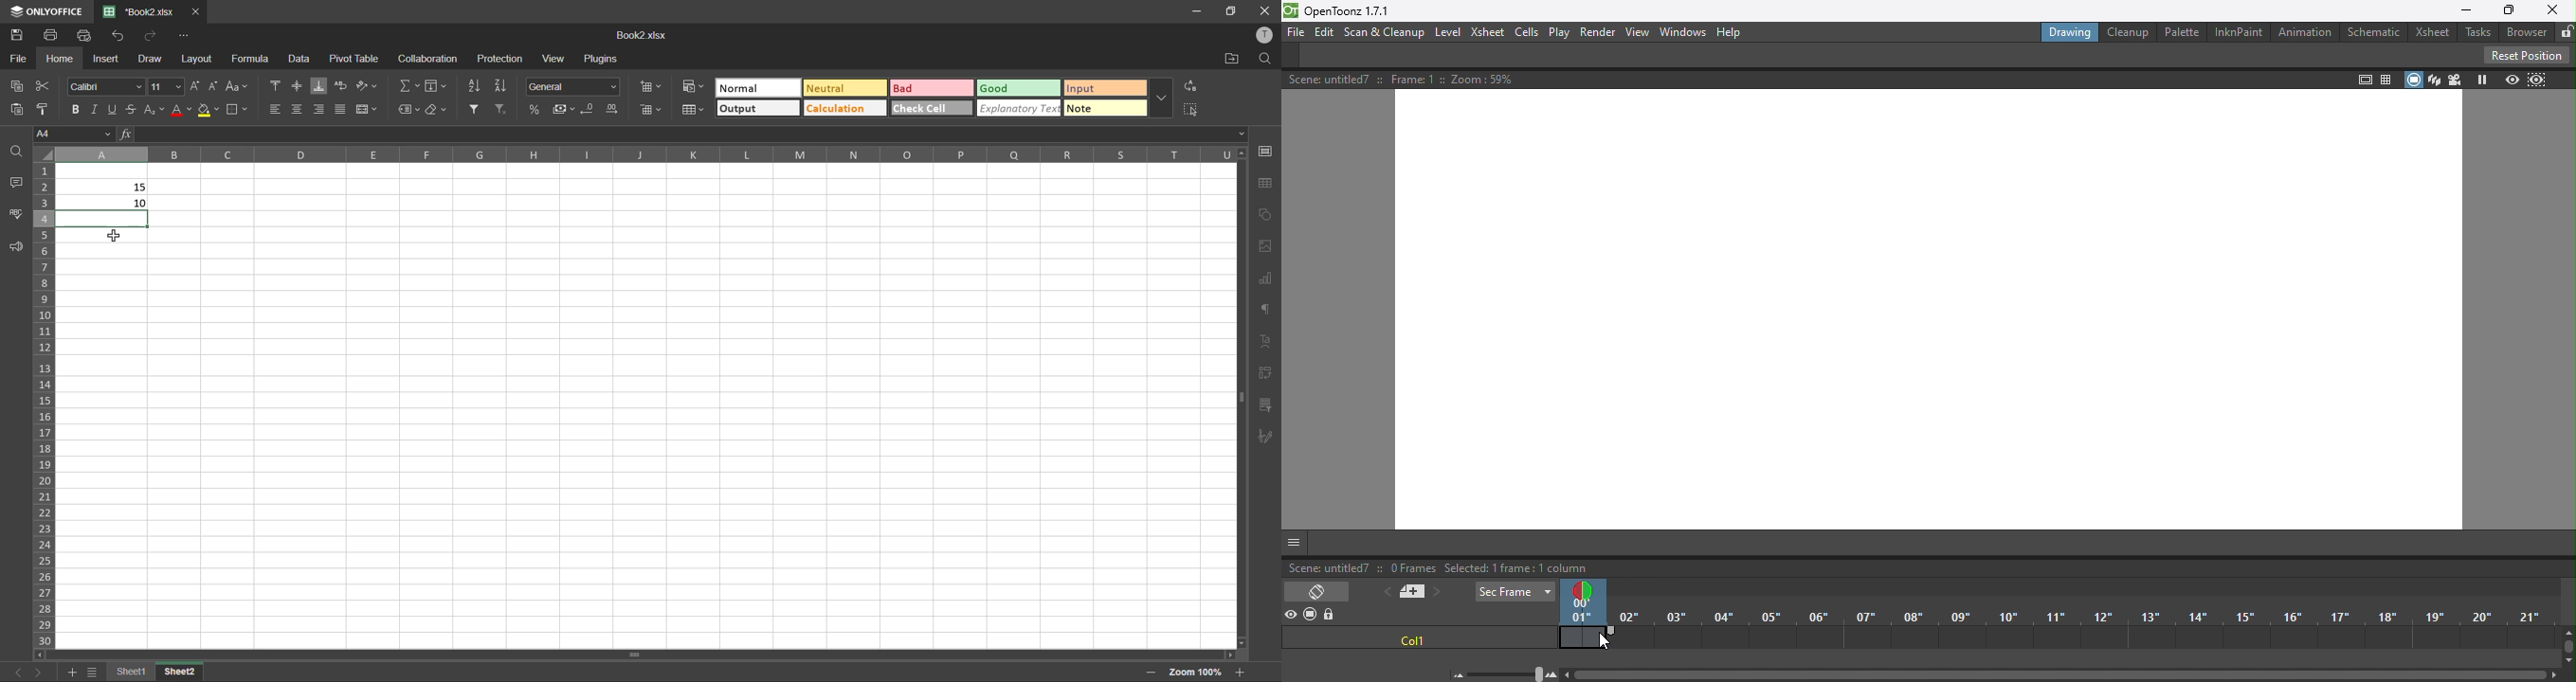 Image resolution: width=2576 pixels, height=700 pixels. Describe the element at coordinates (2183, 32) in the screenshot. I see `Palette` at that location.